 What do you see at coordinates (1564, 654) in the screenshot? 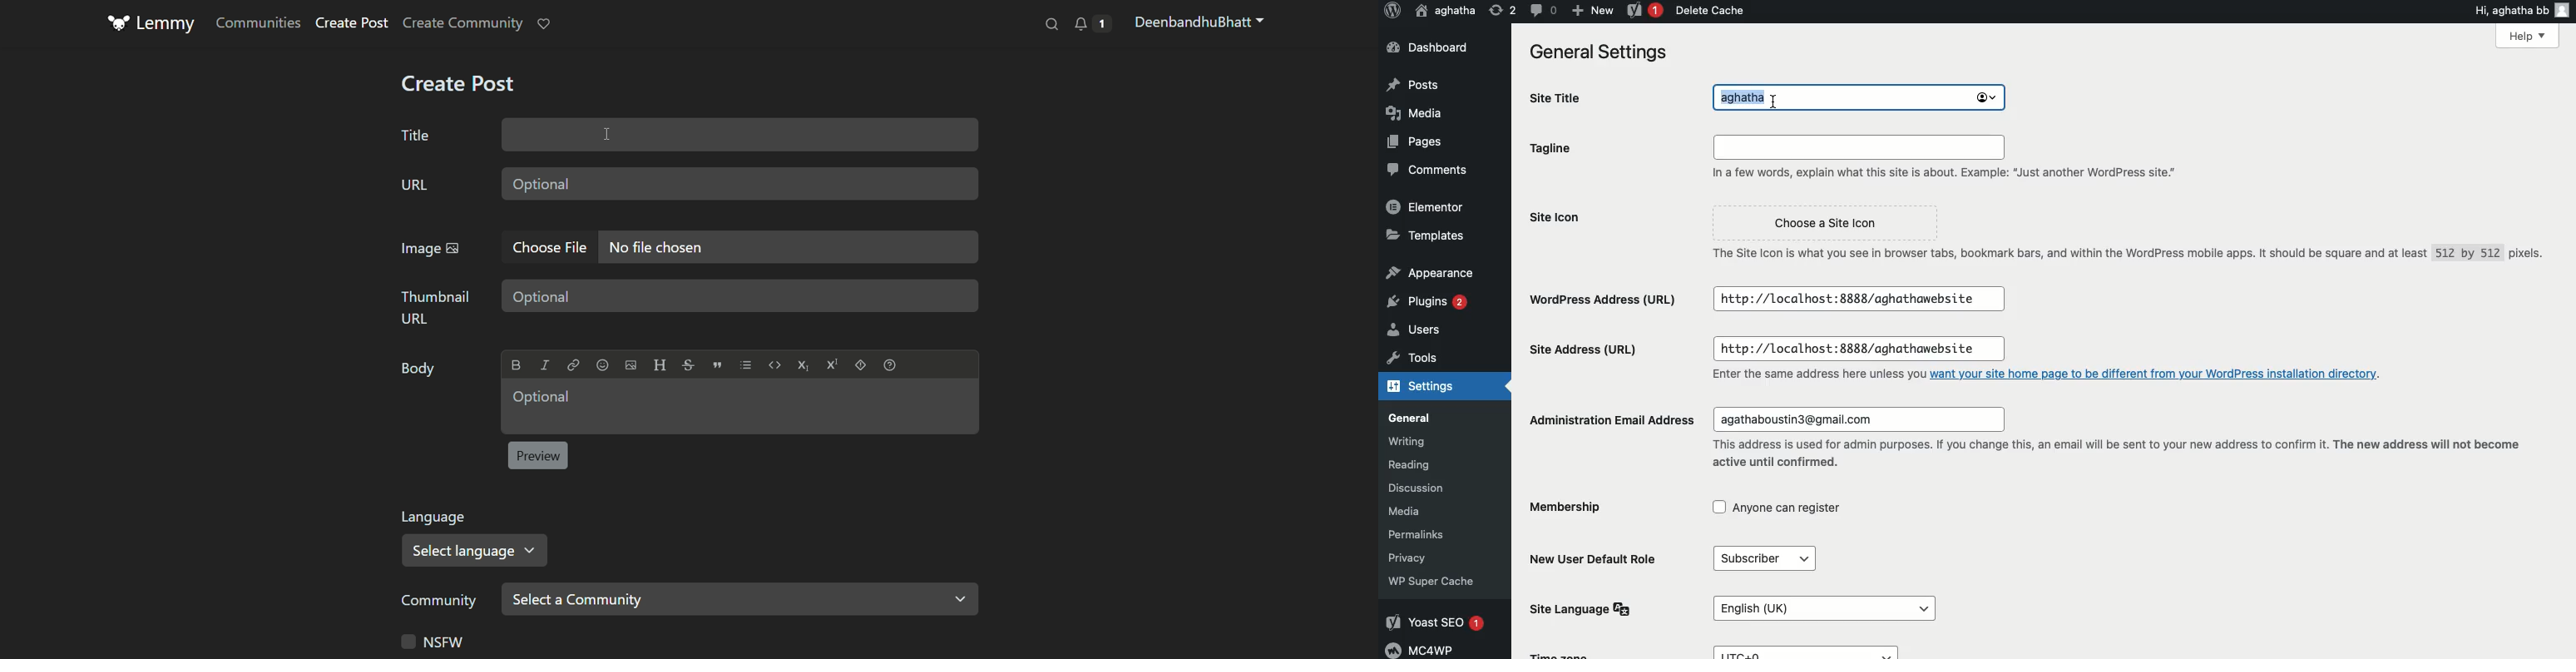
I see `Time Zone` at bounding box center [1564, 654].